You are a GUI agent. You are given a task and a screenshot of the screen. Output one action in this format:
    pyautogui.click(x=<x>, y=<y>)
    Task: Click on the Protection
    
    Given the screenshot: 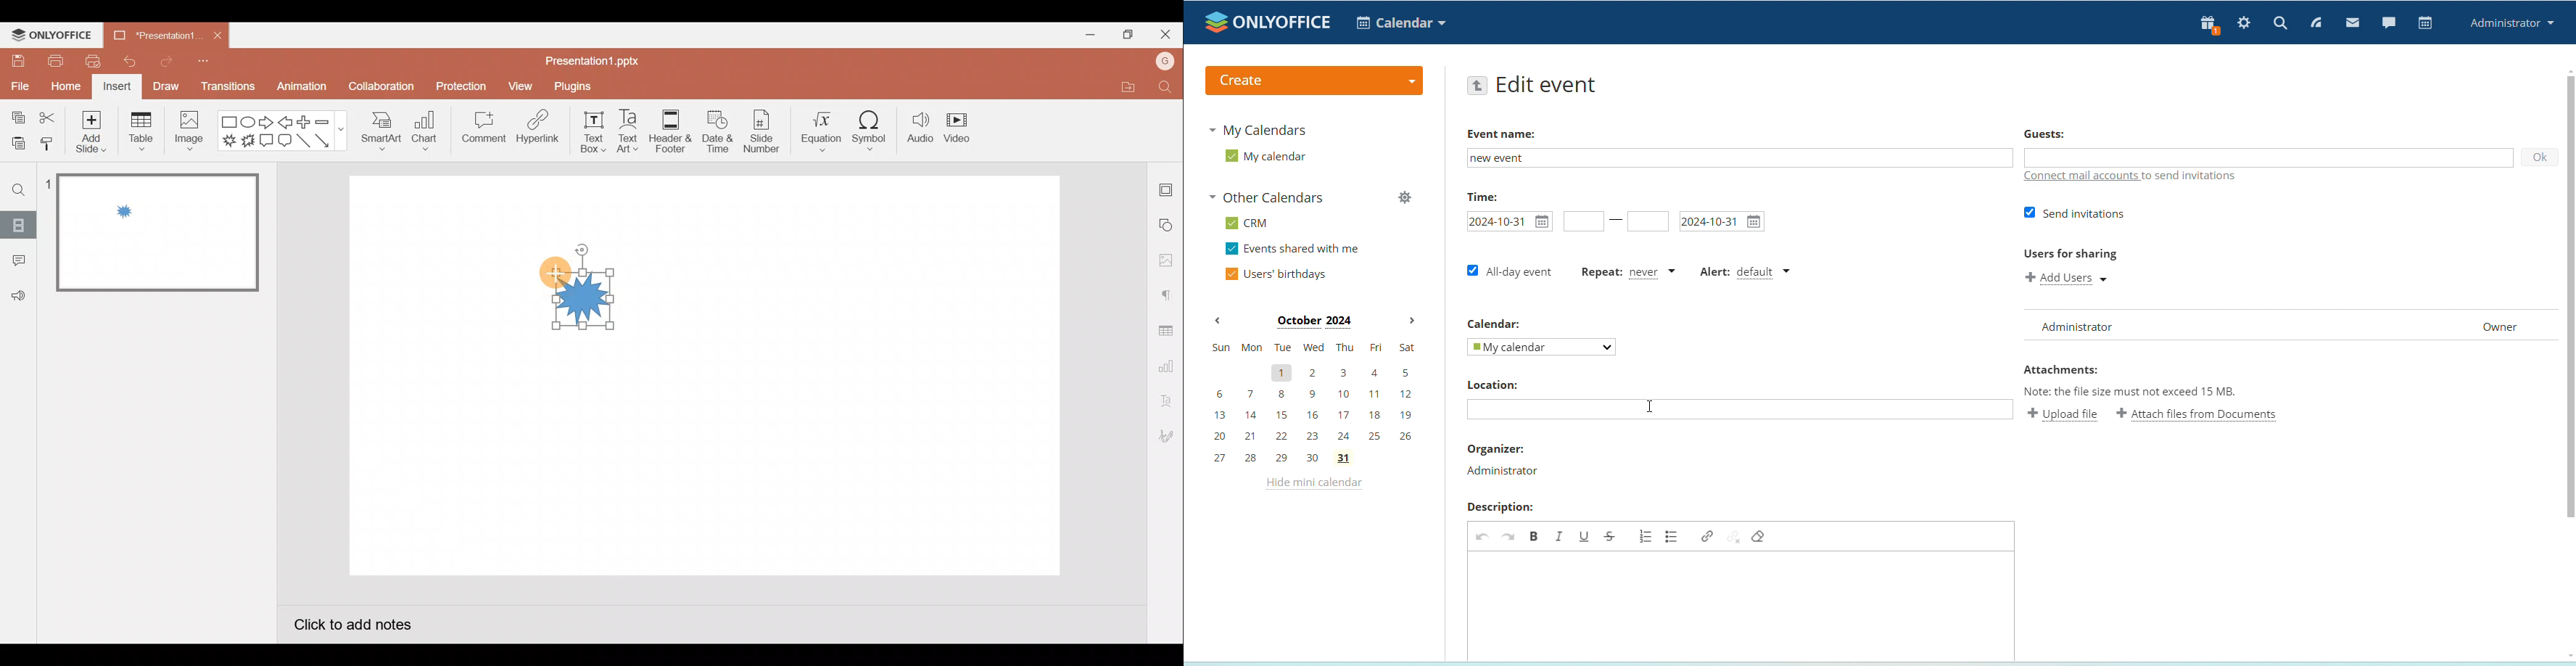 What is the action you would take?
    pyautogui.click(x=460, y=82)
    